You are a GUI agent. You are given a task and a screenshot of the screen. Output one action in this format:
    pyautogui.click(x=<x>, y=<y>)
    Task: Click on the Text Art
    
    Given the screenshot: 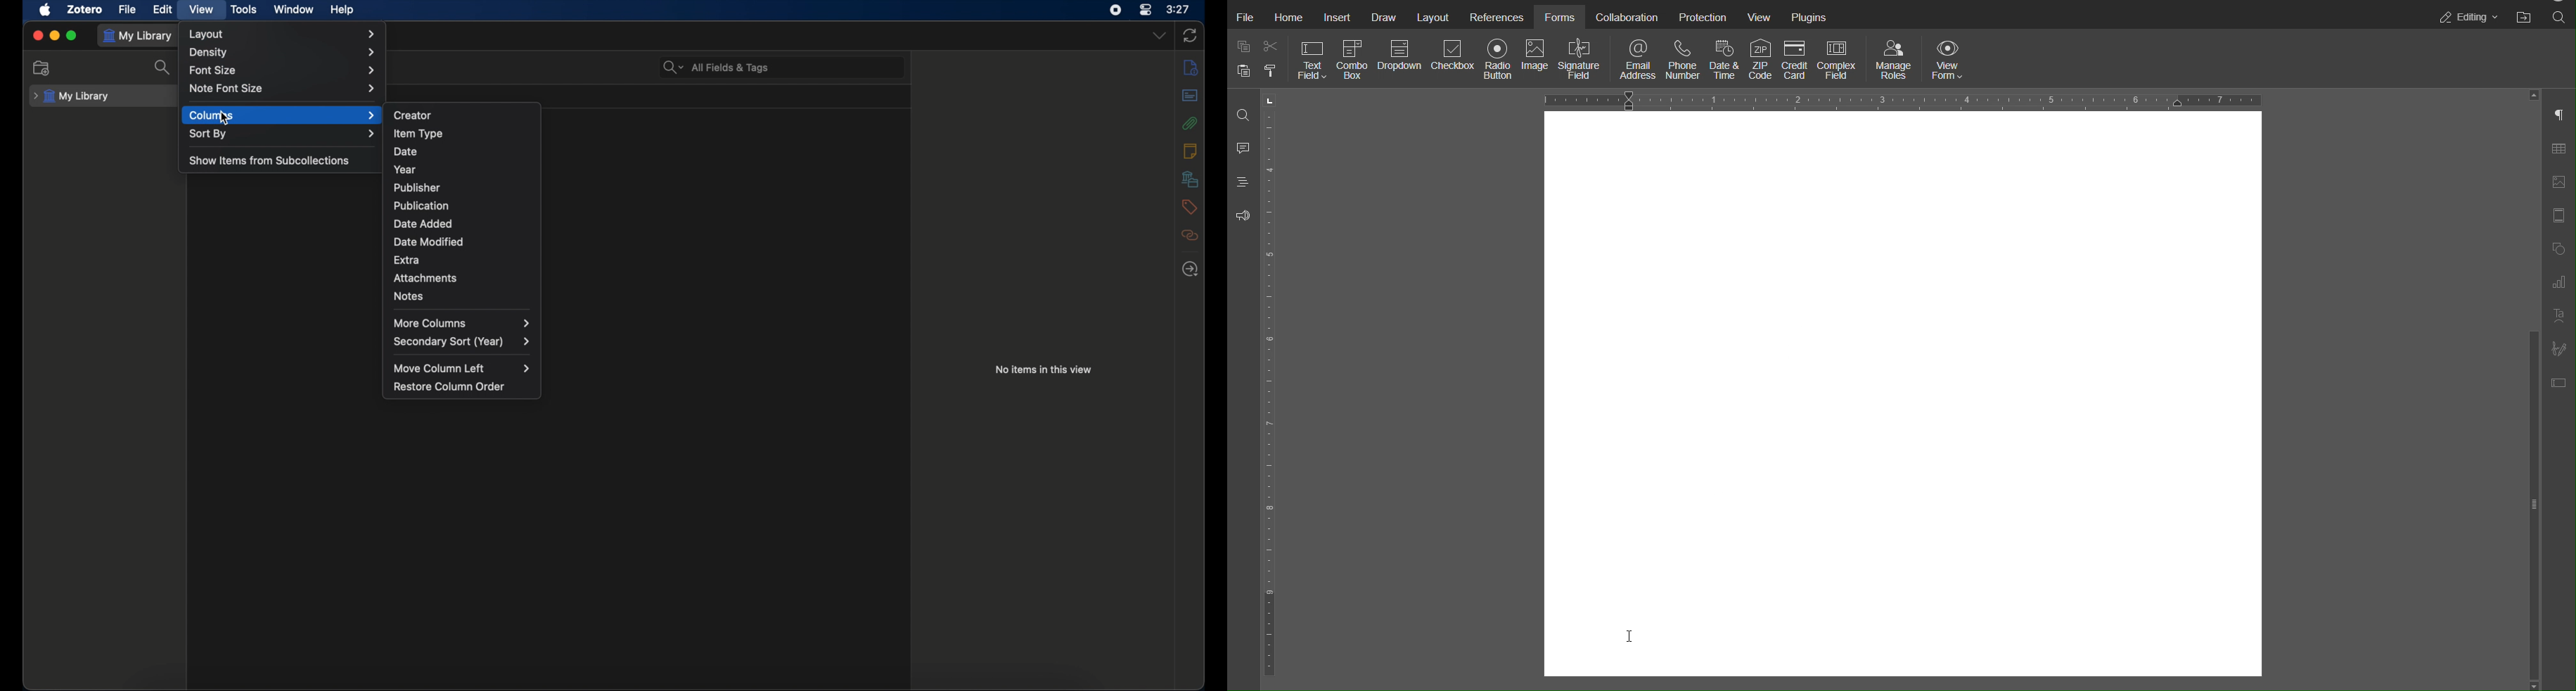 What is the action you would take?
    pyautogui.click(x=2558, y=317)
    